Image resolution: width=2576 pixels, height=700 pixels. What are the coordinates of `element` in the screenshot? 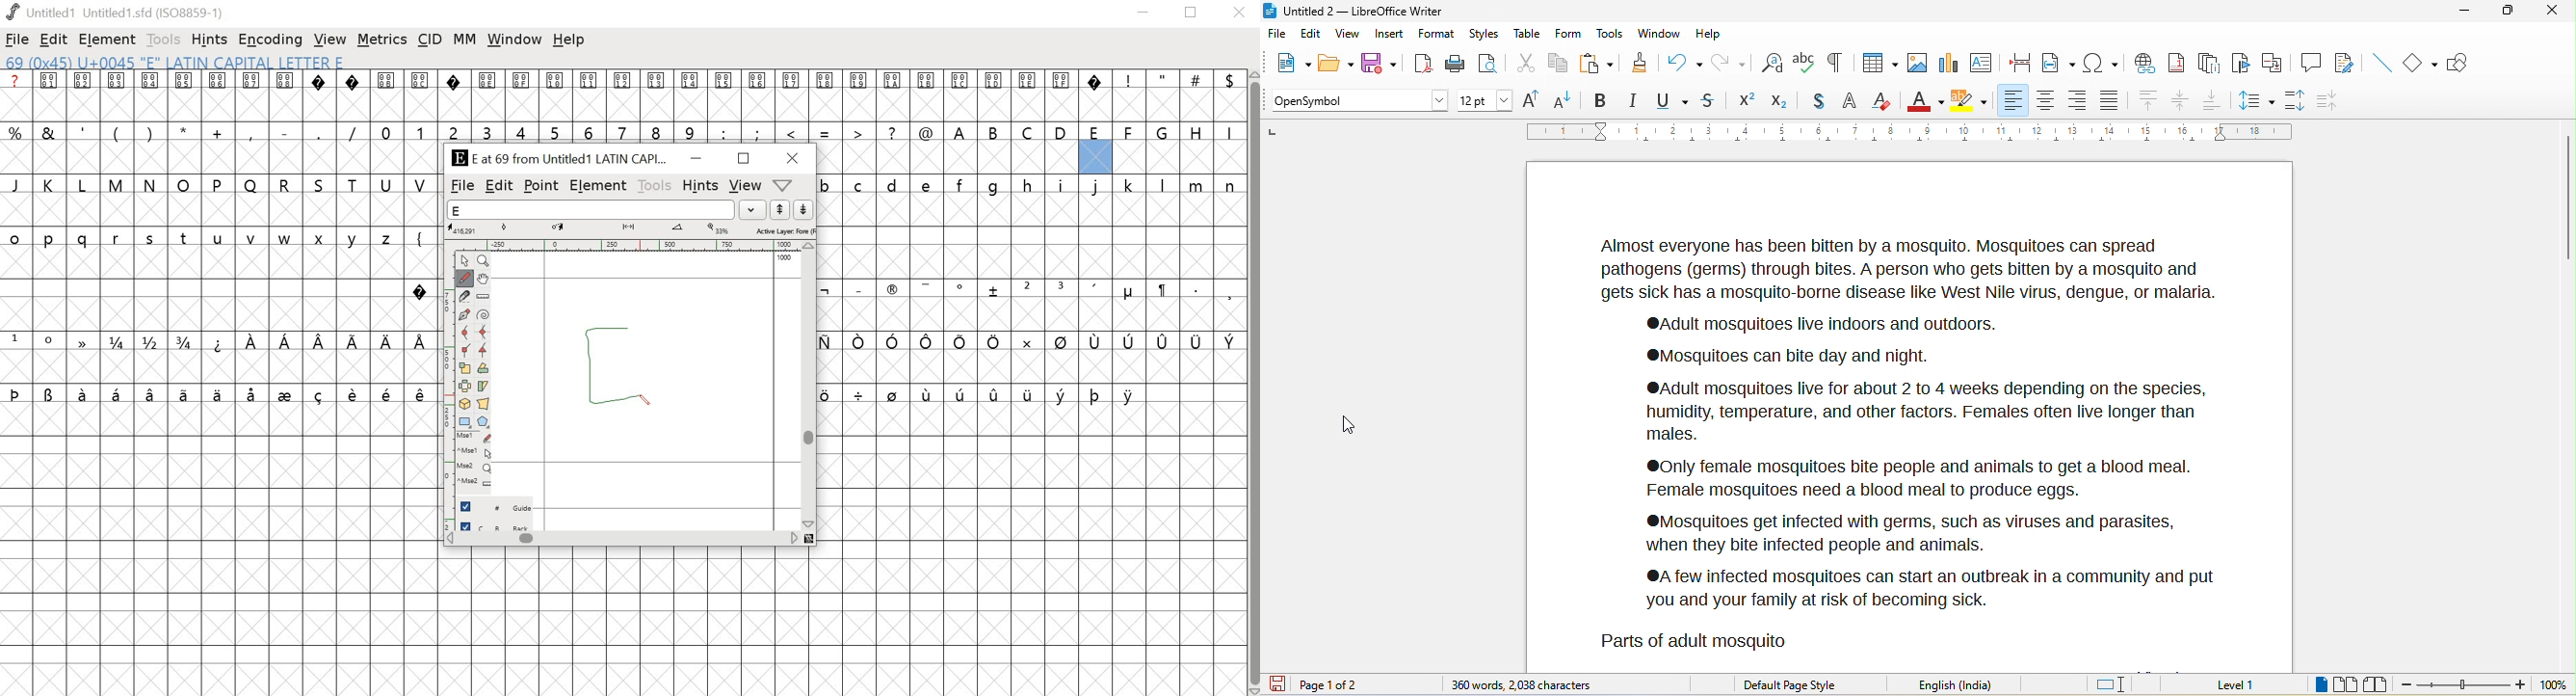 It's located at (105, 39).